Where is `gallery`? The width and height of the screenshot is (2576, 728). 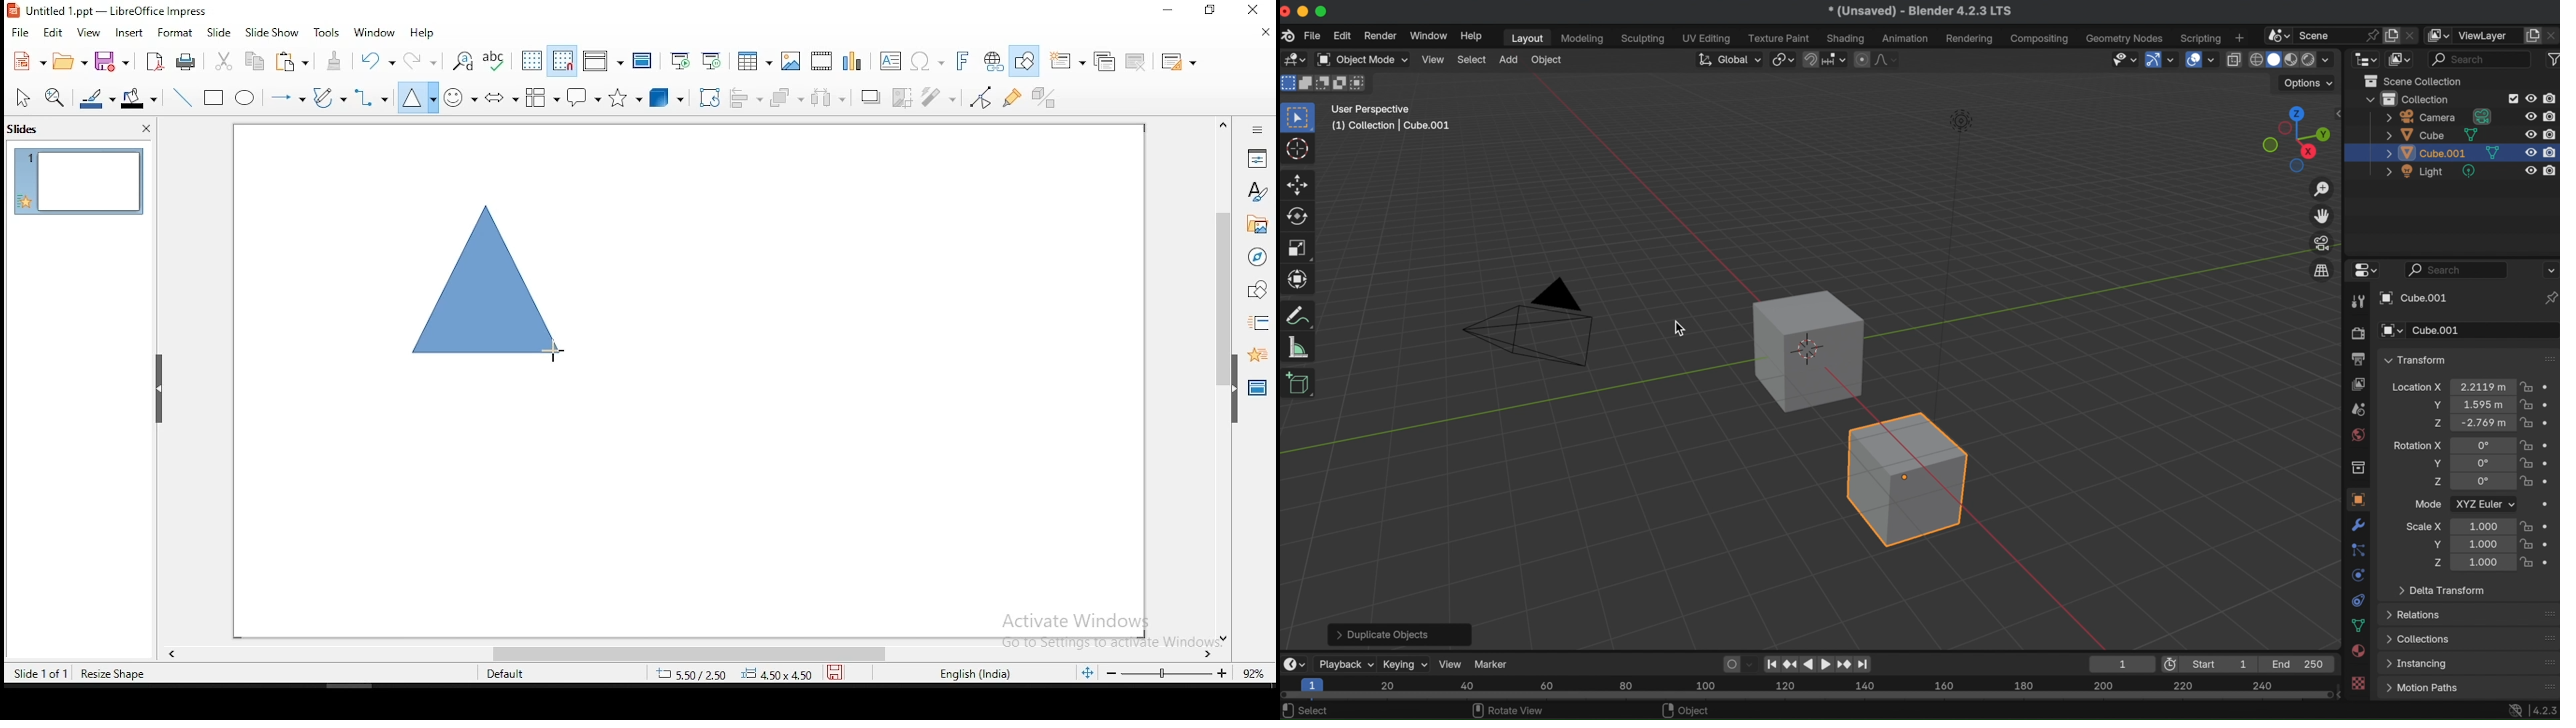
gallery is located at coordinates (1256, 227).